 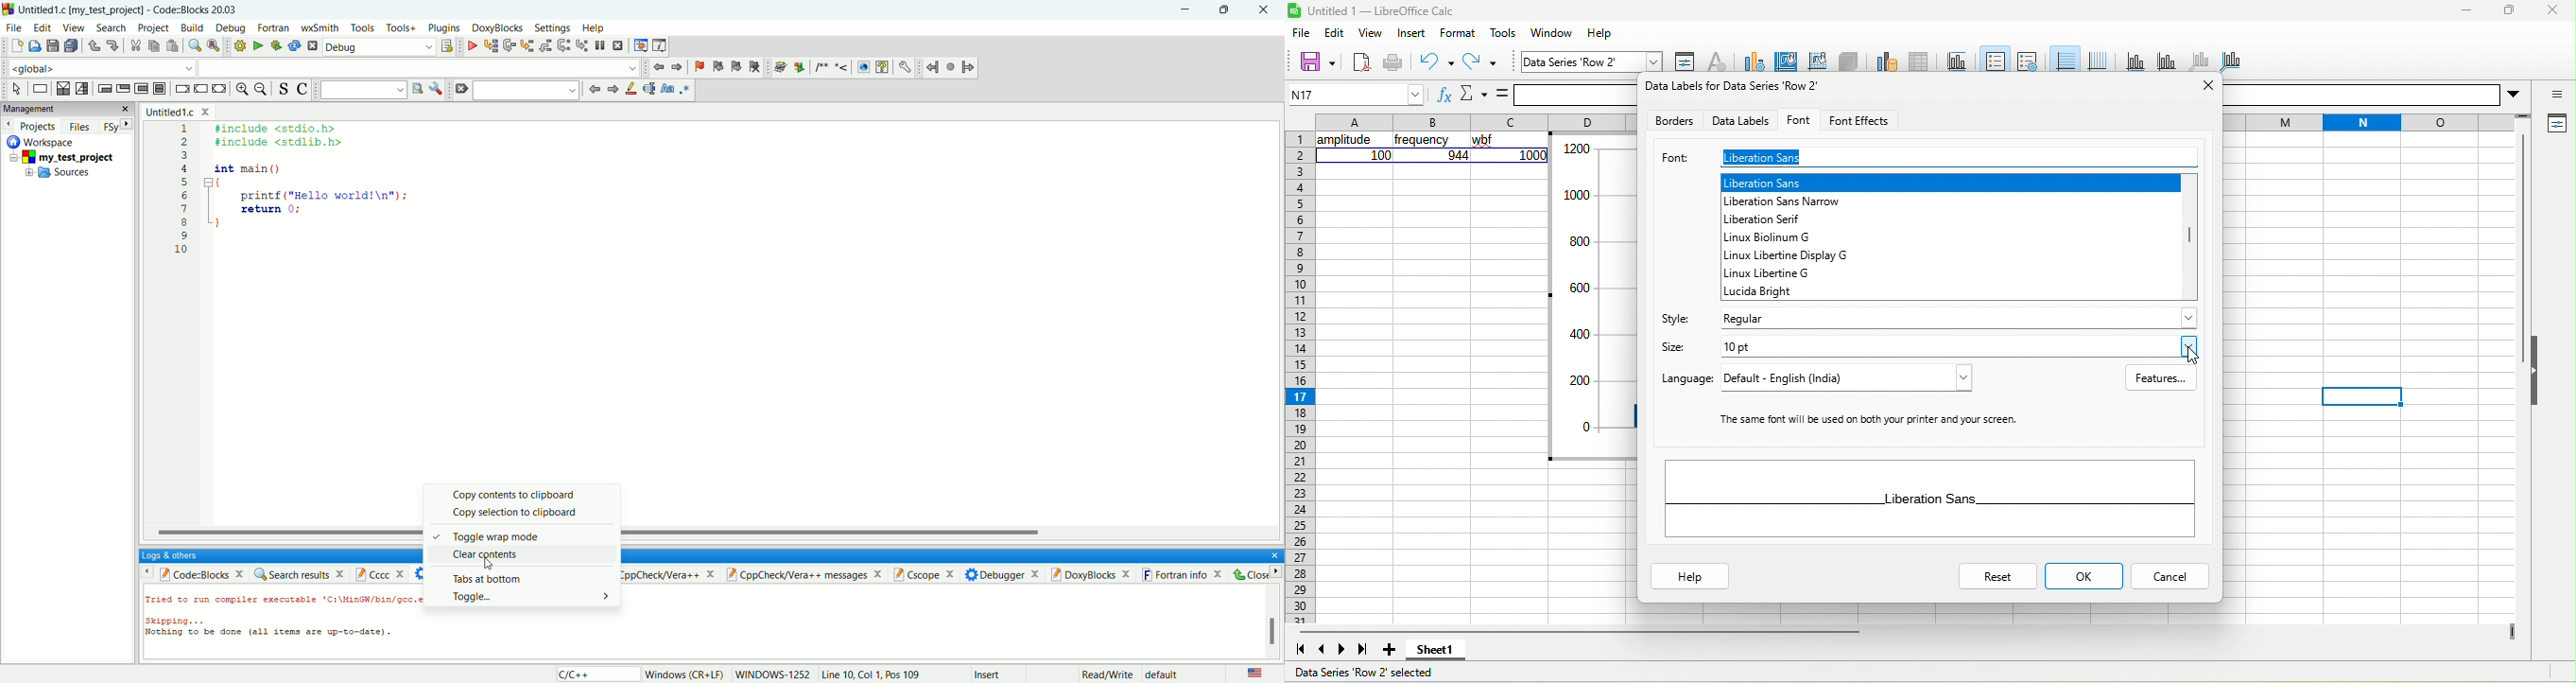 What do you see at coordinates (294, 46) in the screenshot?
I see `rebuild` at bounding box center [294, 46].